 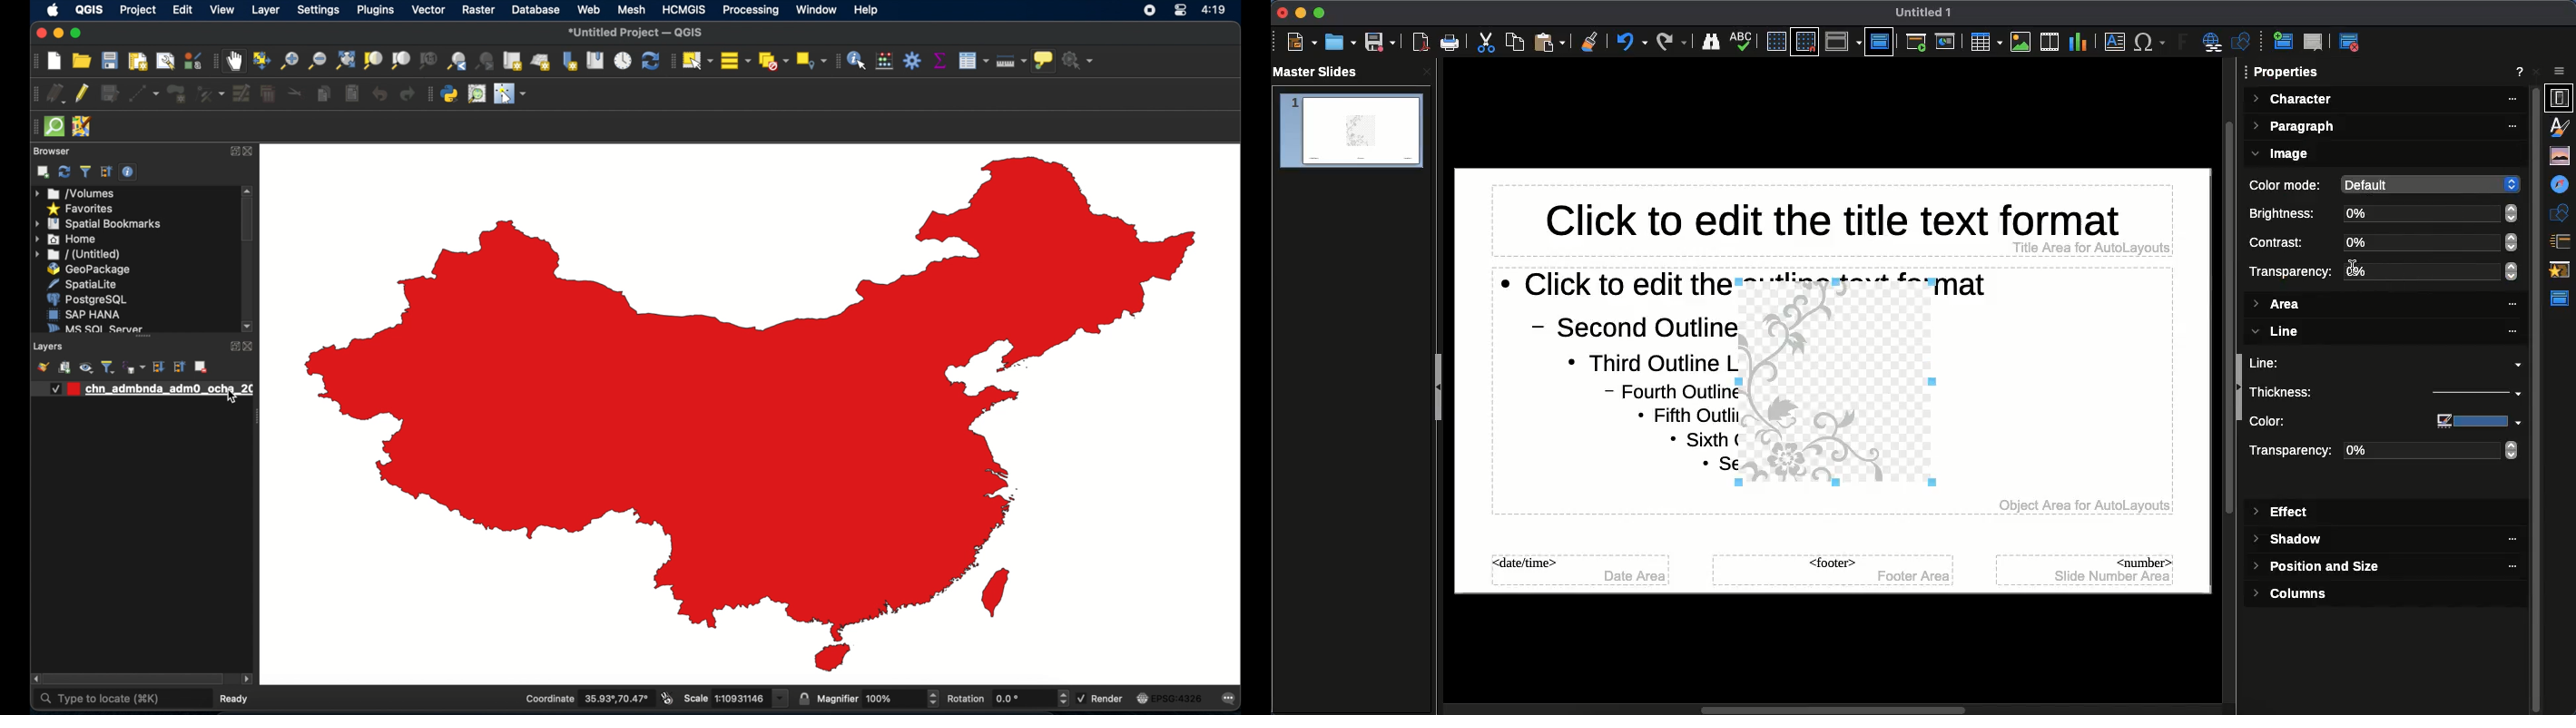 I want to click on properties scroll bar, so click(x=2537, y=416).